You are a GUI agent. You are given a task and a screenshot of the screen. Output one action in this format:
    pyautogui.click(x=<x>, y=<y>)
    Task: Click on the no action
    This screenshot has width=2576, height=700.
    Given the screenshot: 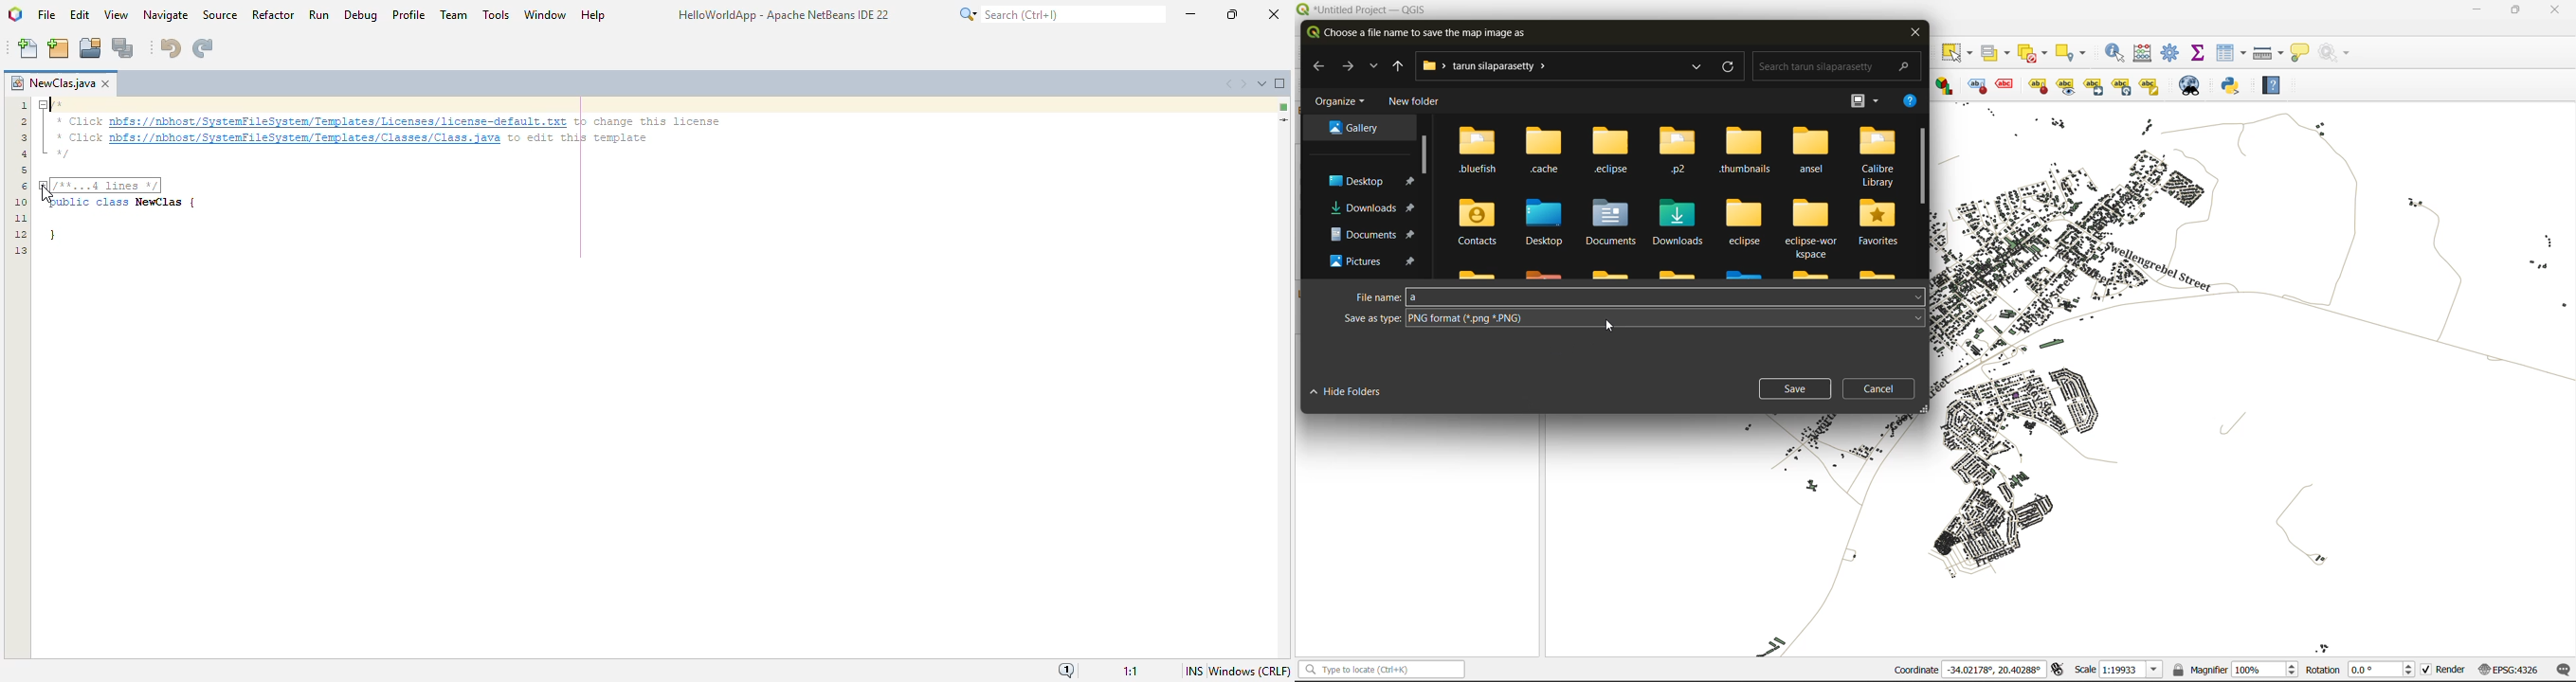 What is the action you would take?
    pyautogui.click(x=2338, y=53)
    